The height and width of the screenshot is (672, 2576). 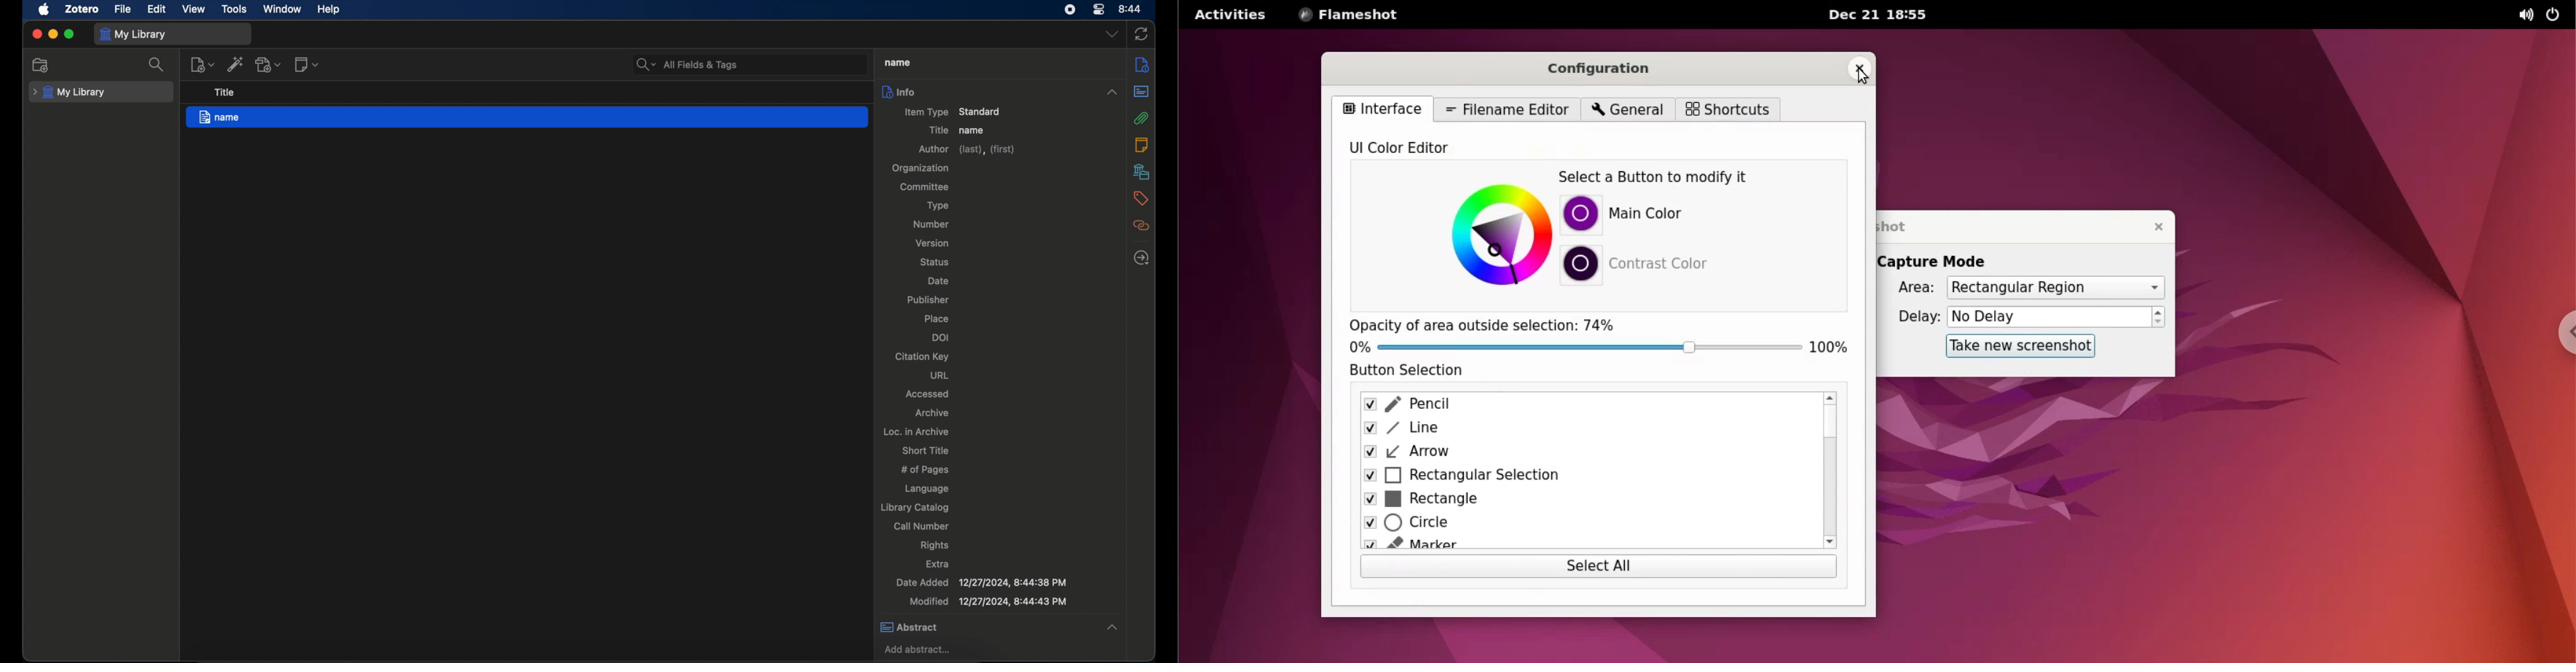 What do you see at coordinates (982, 91) in the screenshot?
I see `info` at bounding box center [982, 91].